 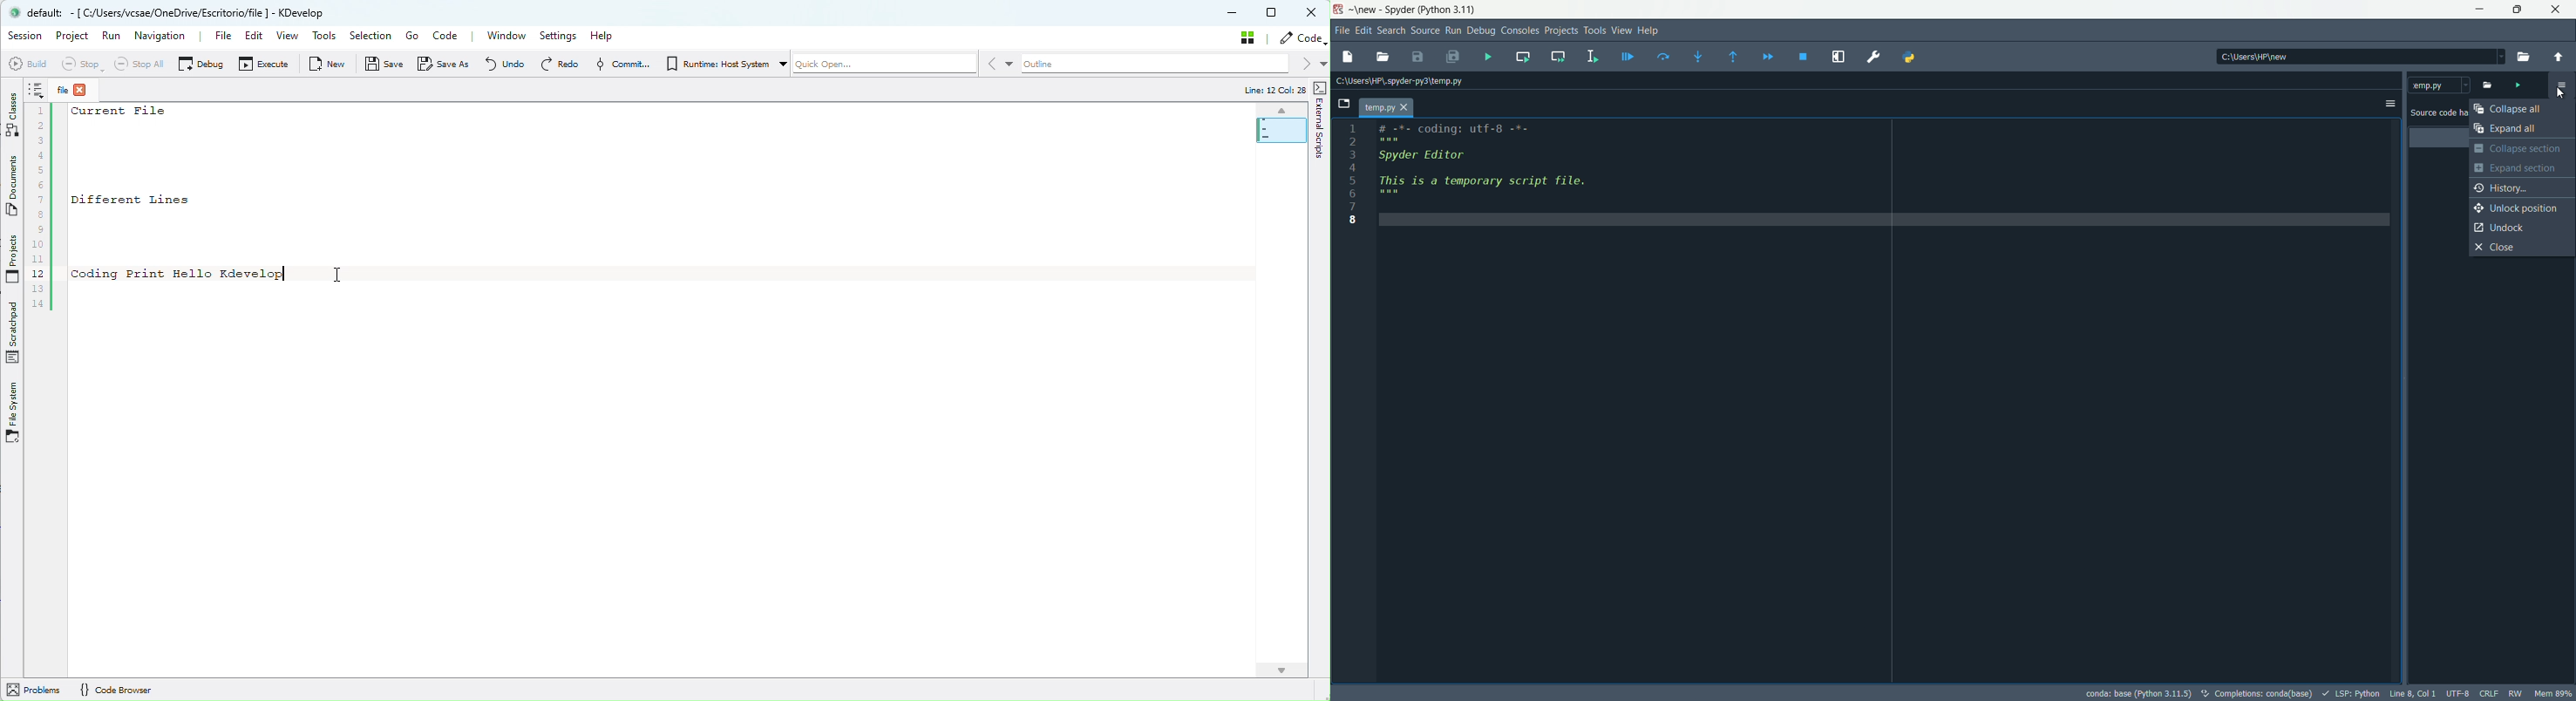 What do you see at coordinates (2523, 128) in the screenshot?
I see `expand all` at bounding box center [2523, 128].